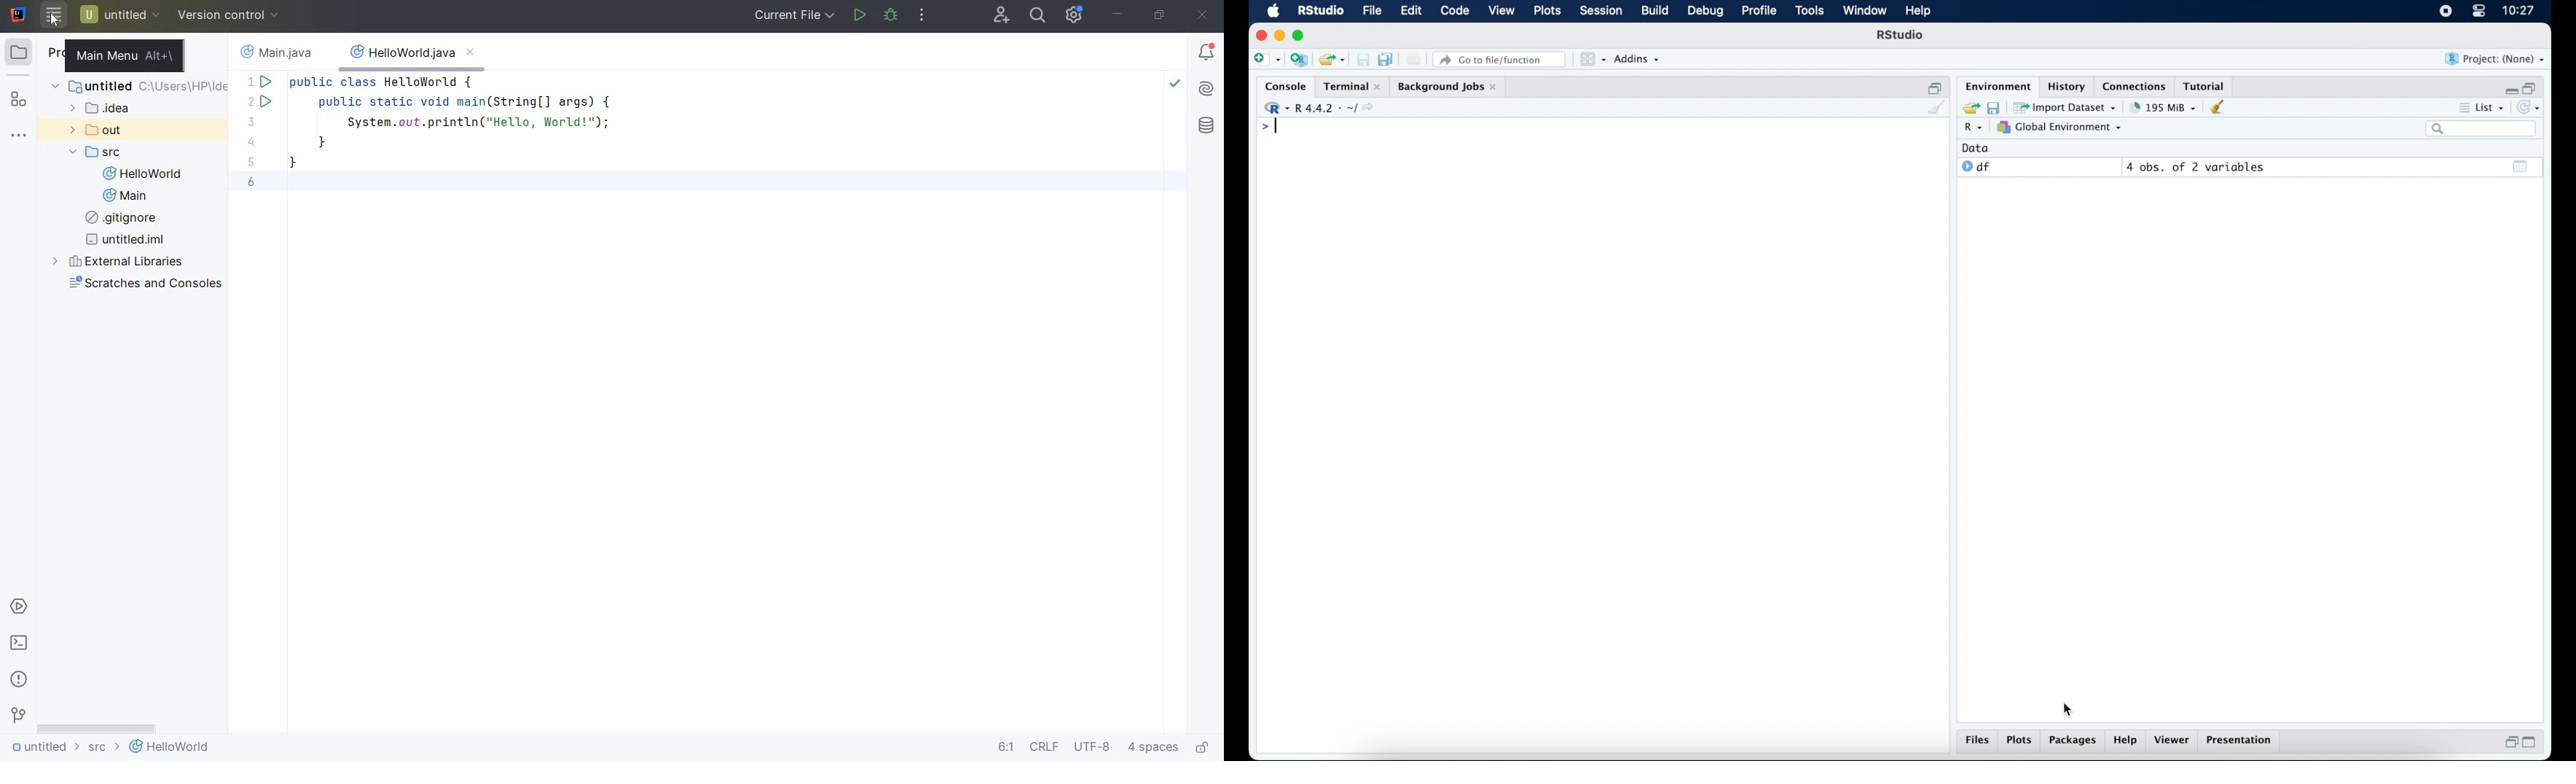  Describe the element at coordinates (2060, 128) in the screenshot. I see `global environment` at that location.